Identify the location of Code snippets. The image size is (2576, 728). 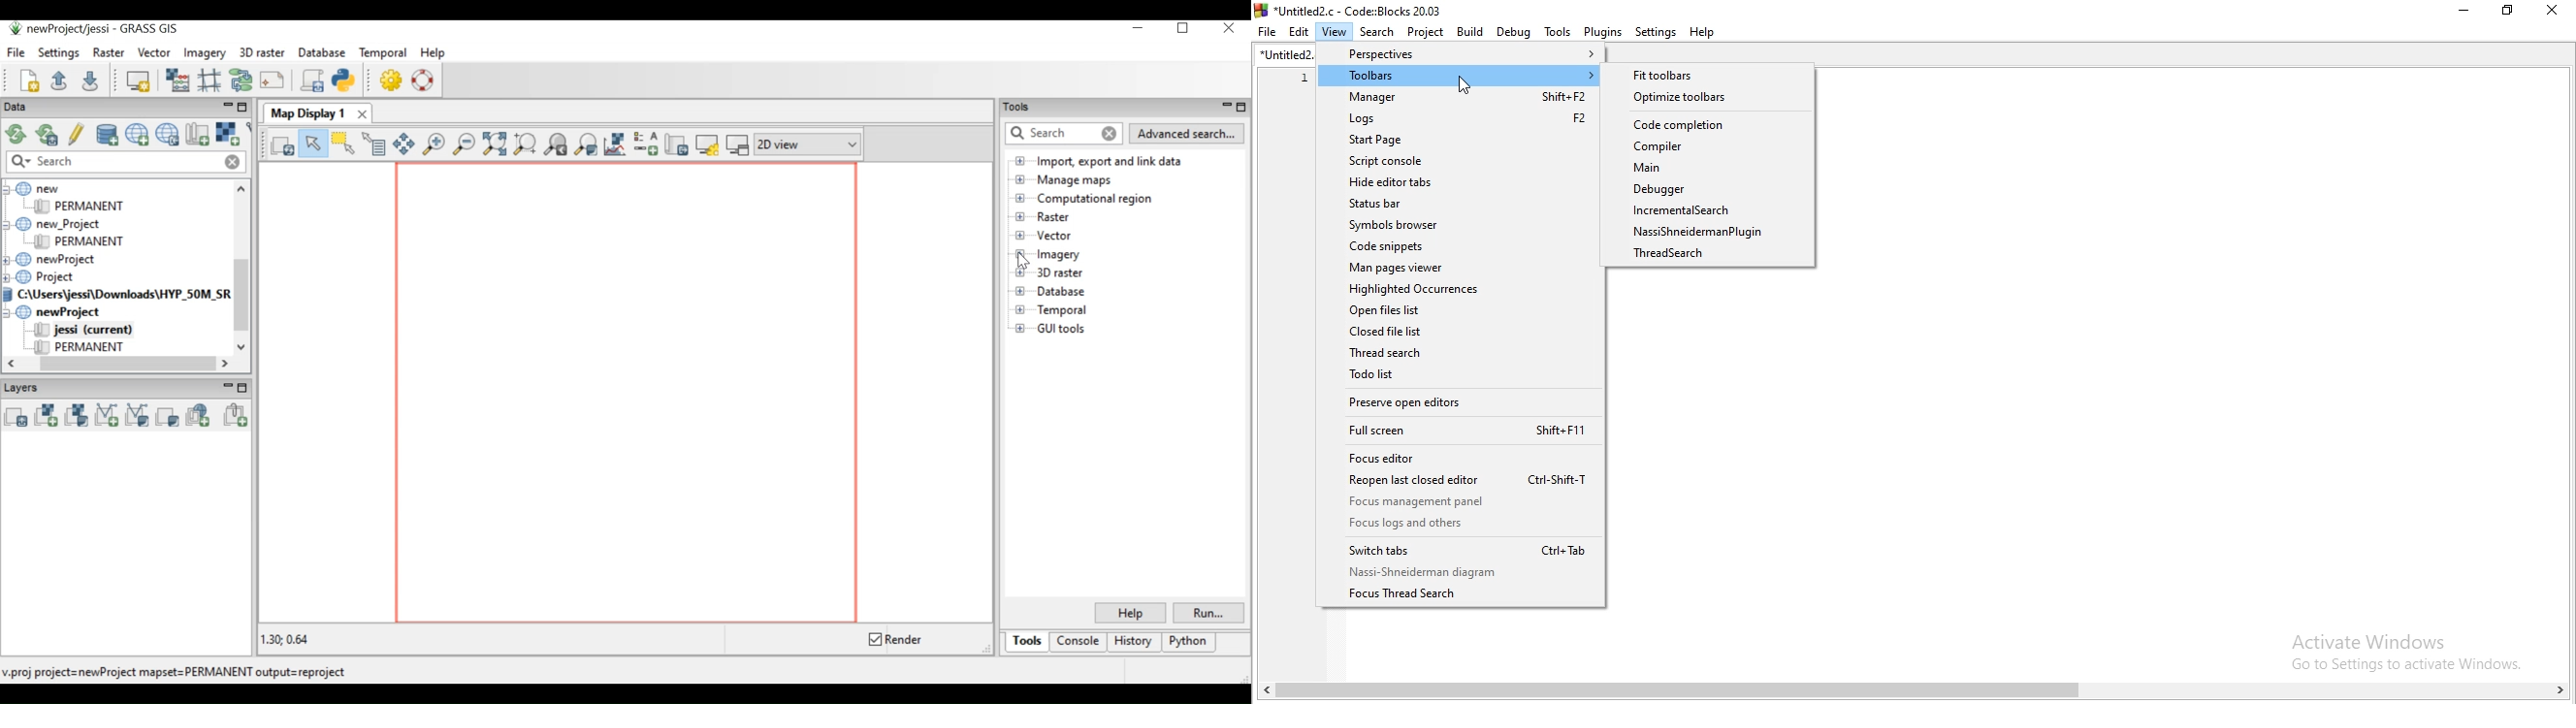
(1455, 247).